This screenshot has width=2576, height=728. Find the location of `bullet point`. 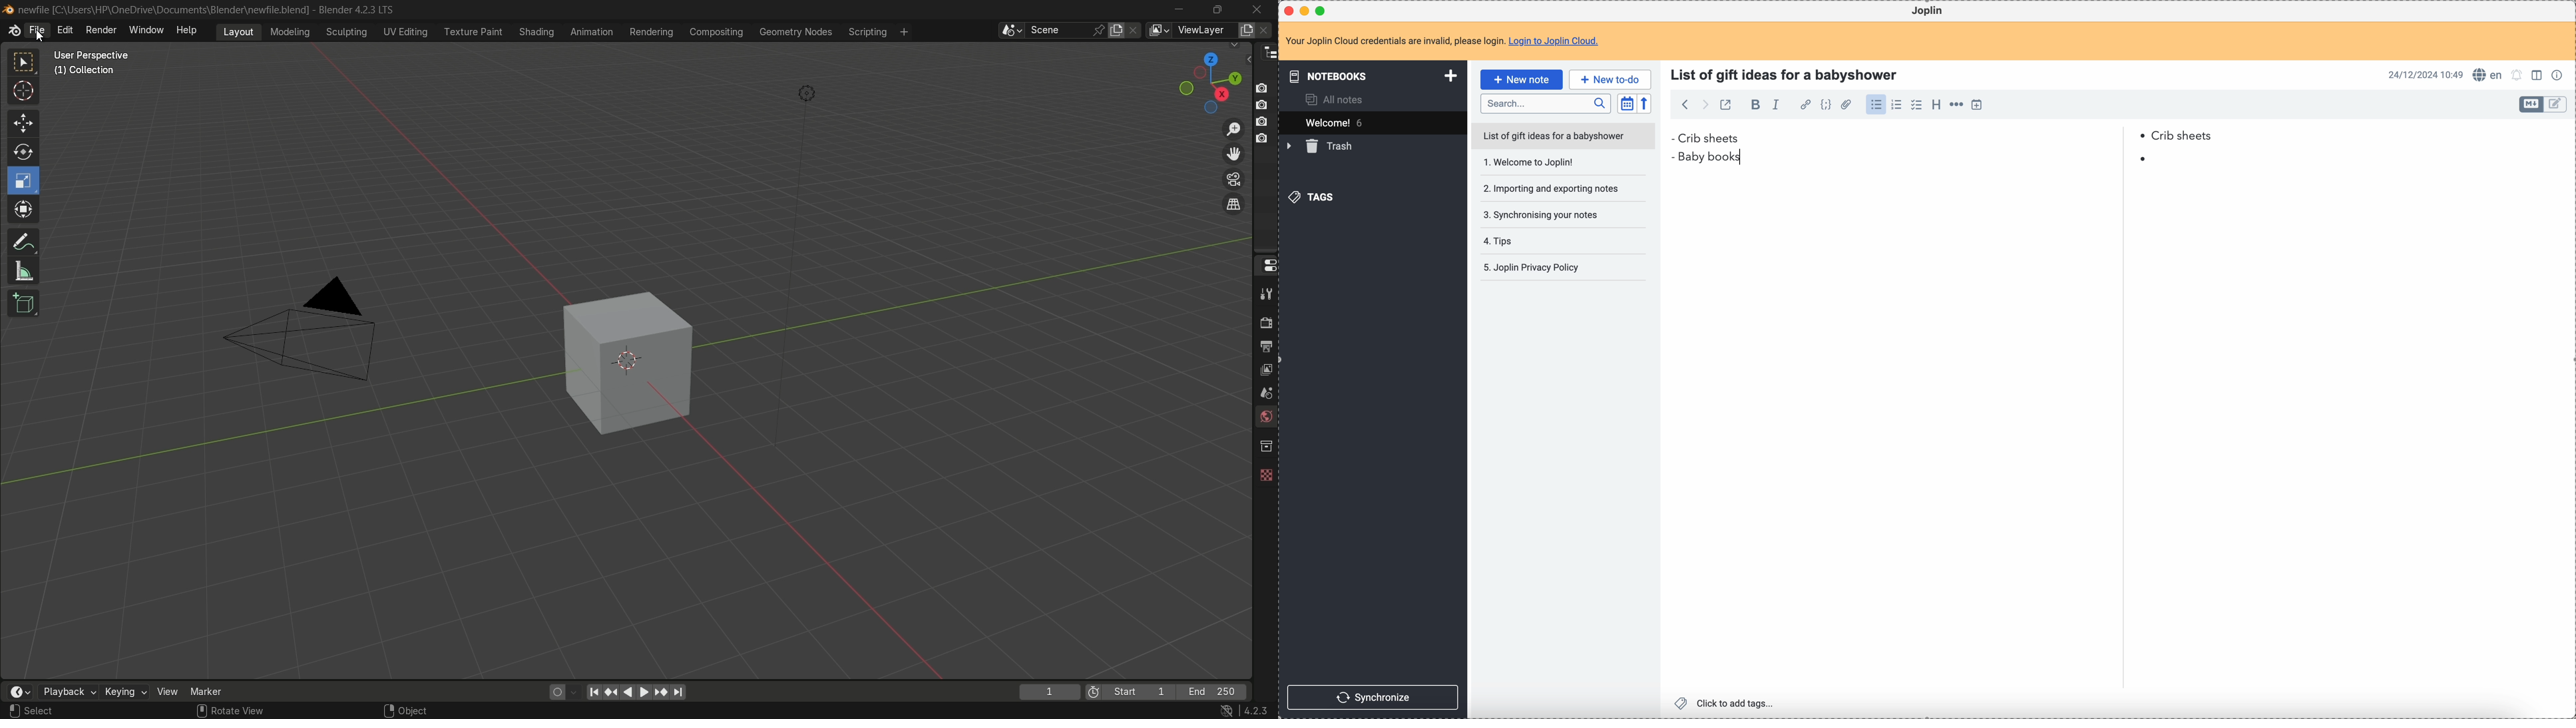

bullet point is located at coordinates (2143, 159).